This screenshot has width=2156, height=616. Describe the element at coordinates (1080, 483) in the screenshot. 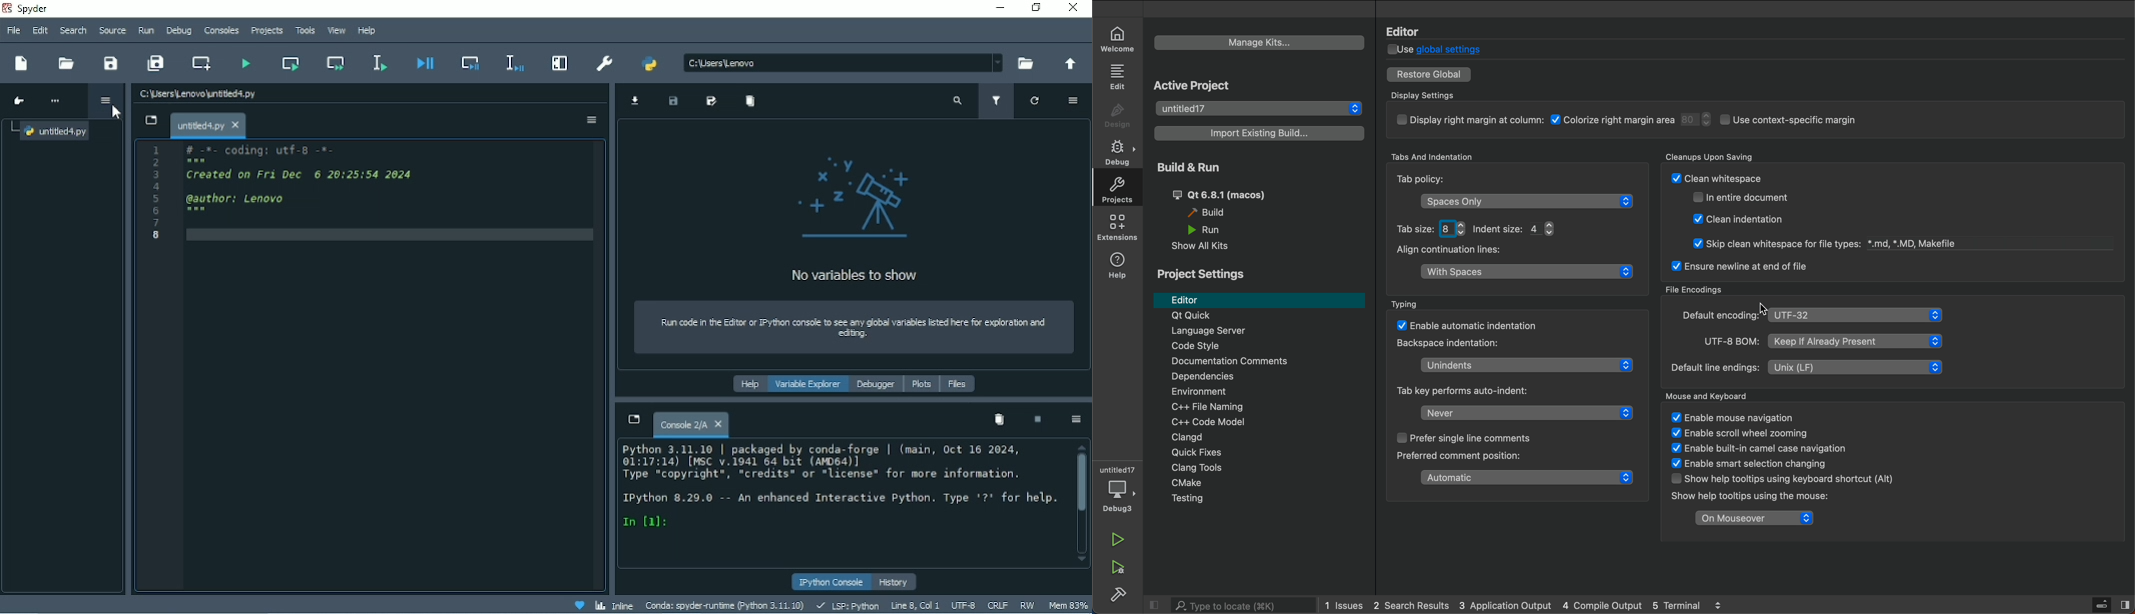

I see `Vertical scrollbar` at that location.